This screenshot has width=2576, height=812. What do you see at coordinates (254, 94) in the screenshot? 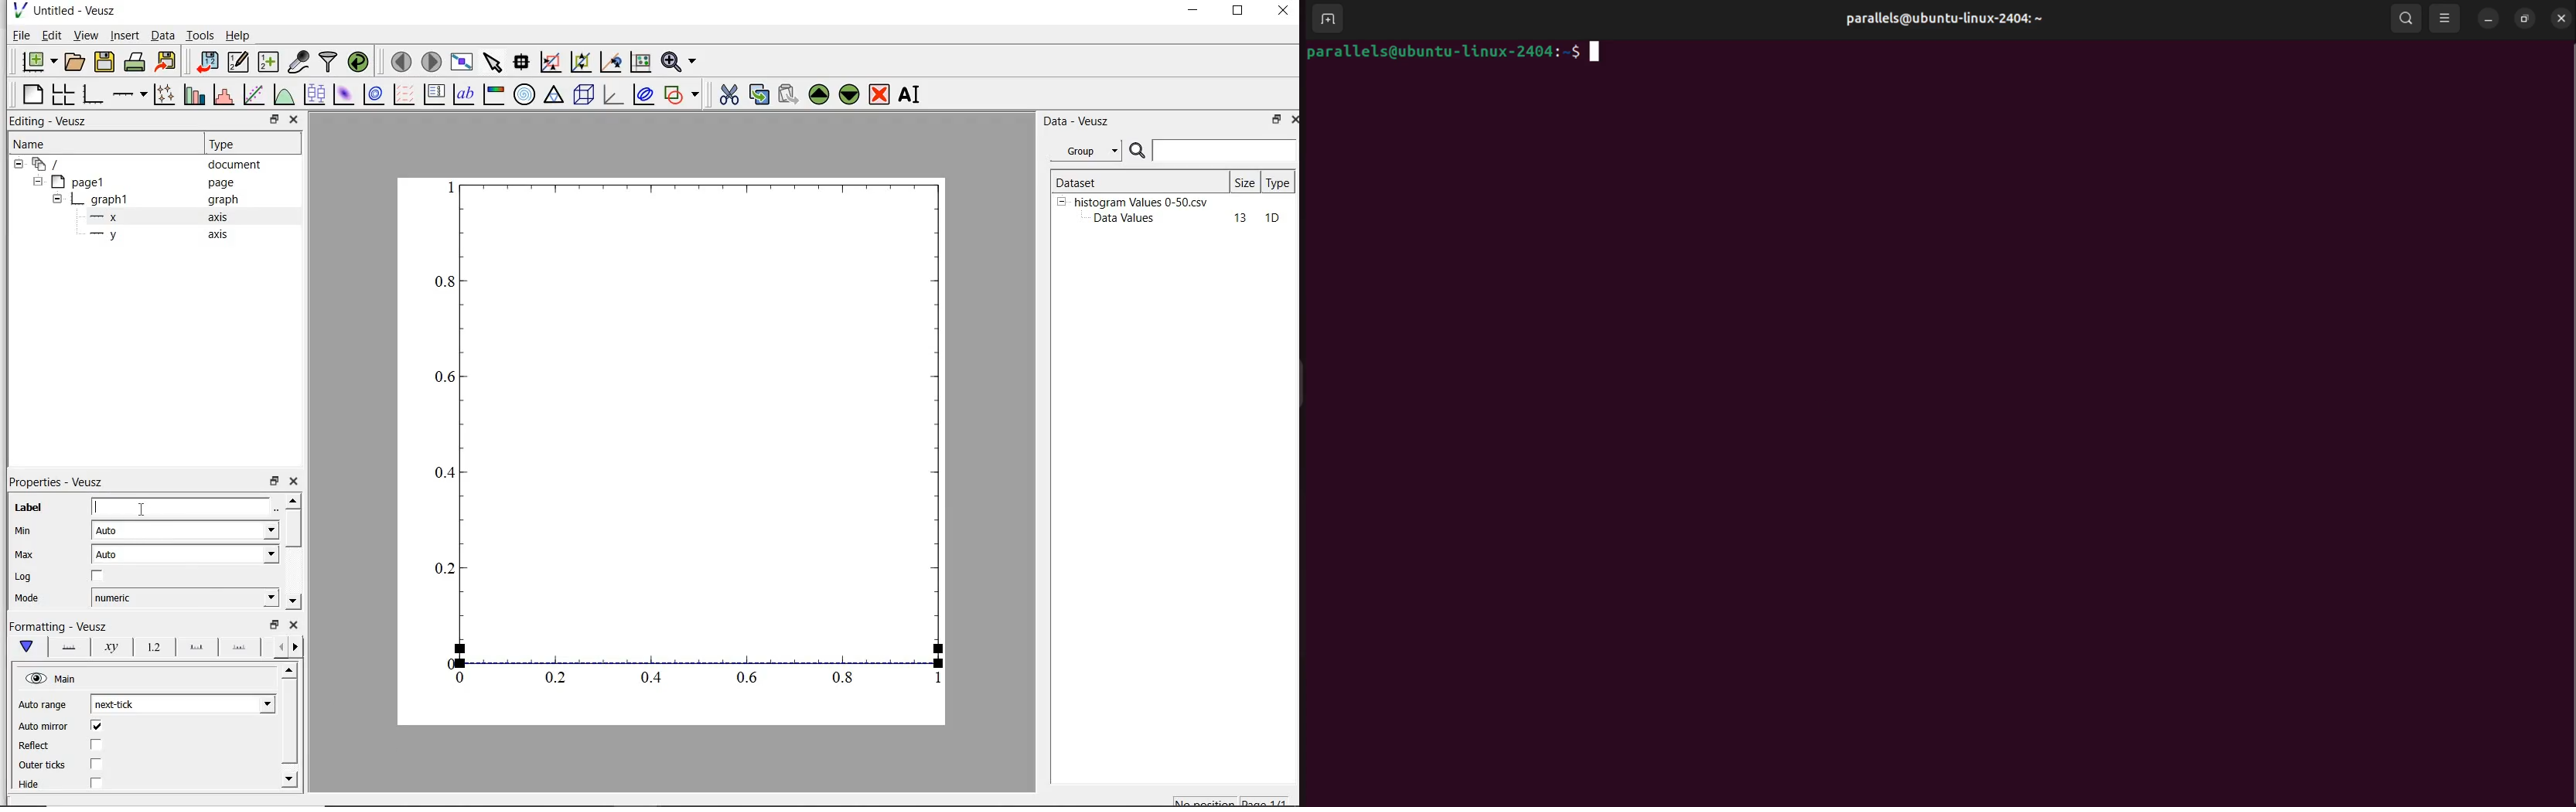
I see `fit a function to data` at bounding box center [254, 94].